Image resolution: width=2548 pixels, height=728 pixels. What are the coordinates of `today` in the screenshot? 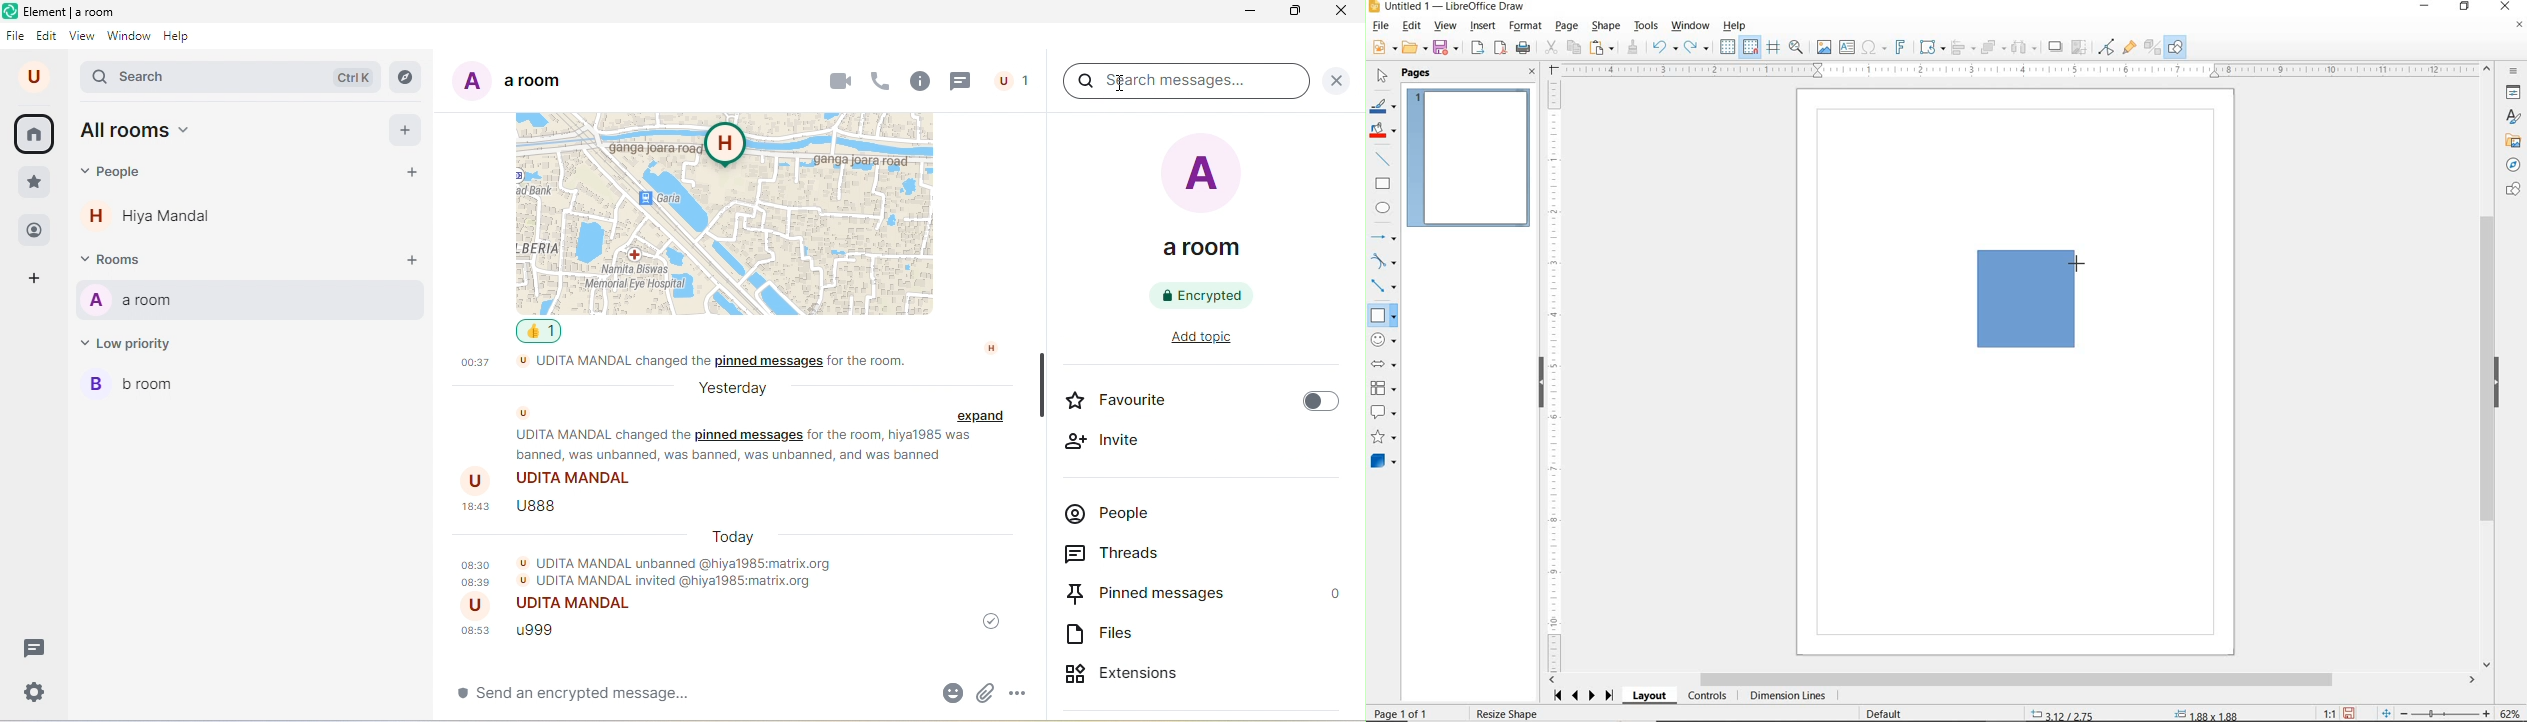 It's located at (735, 536).